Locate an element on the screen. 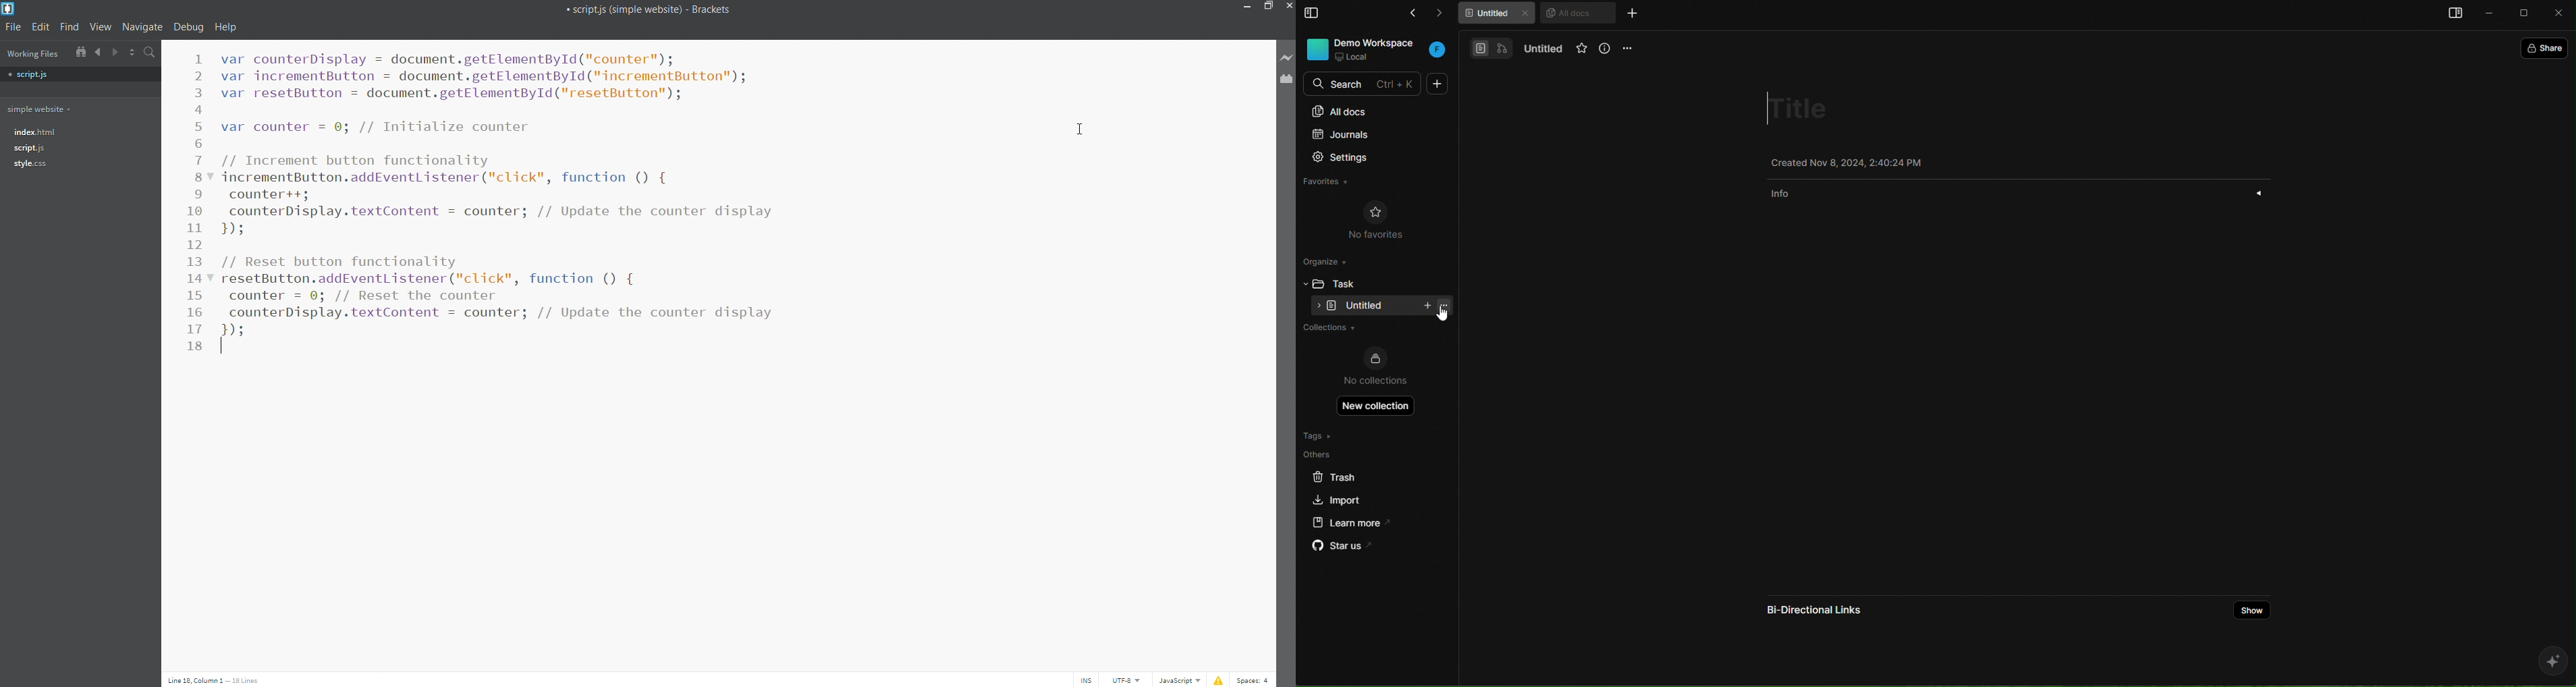 The image size is (2576, 700). index.html is located at coordinates (40, 132).